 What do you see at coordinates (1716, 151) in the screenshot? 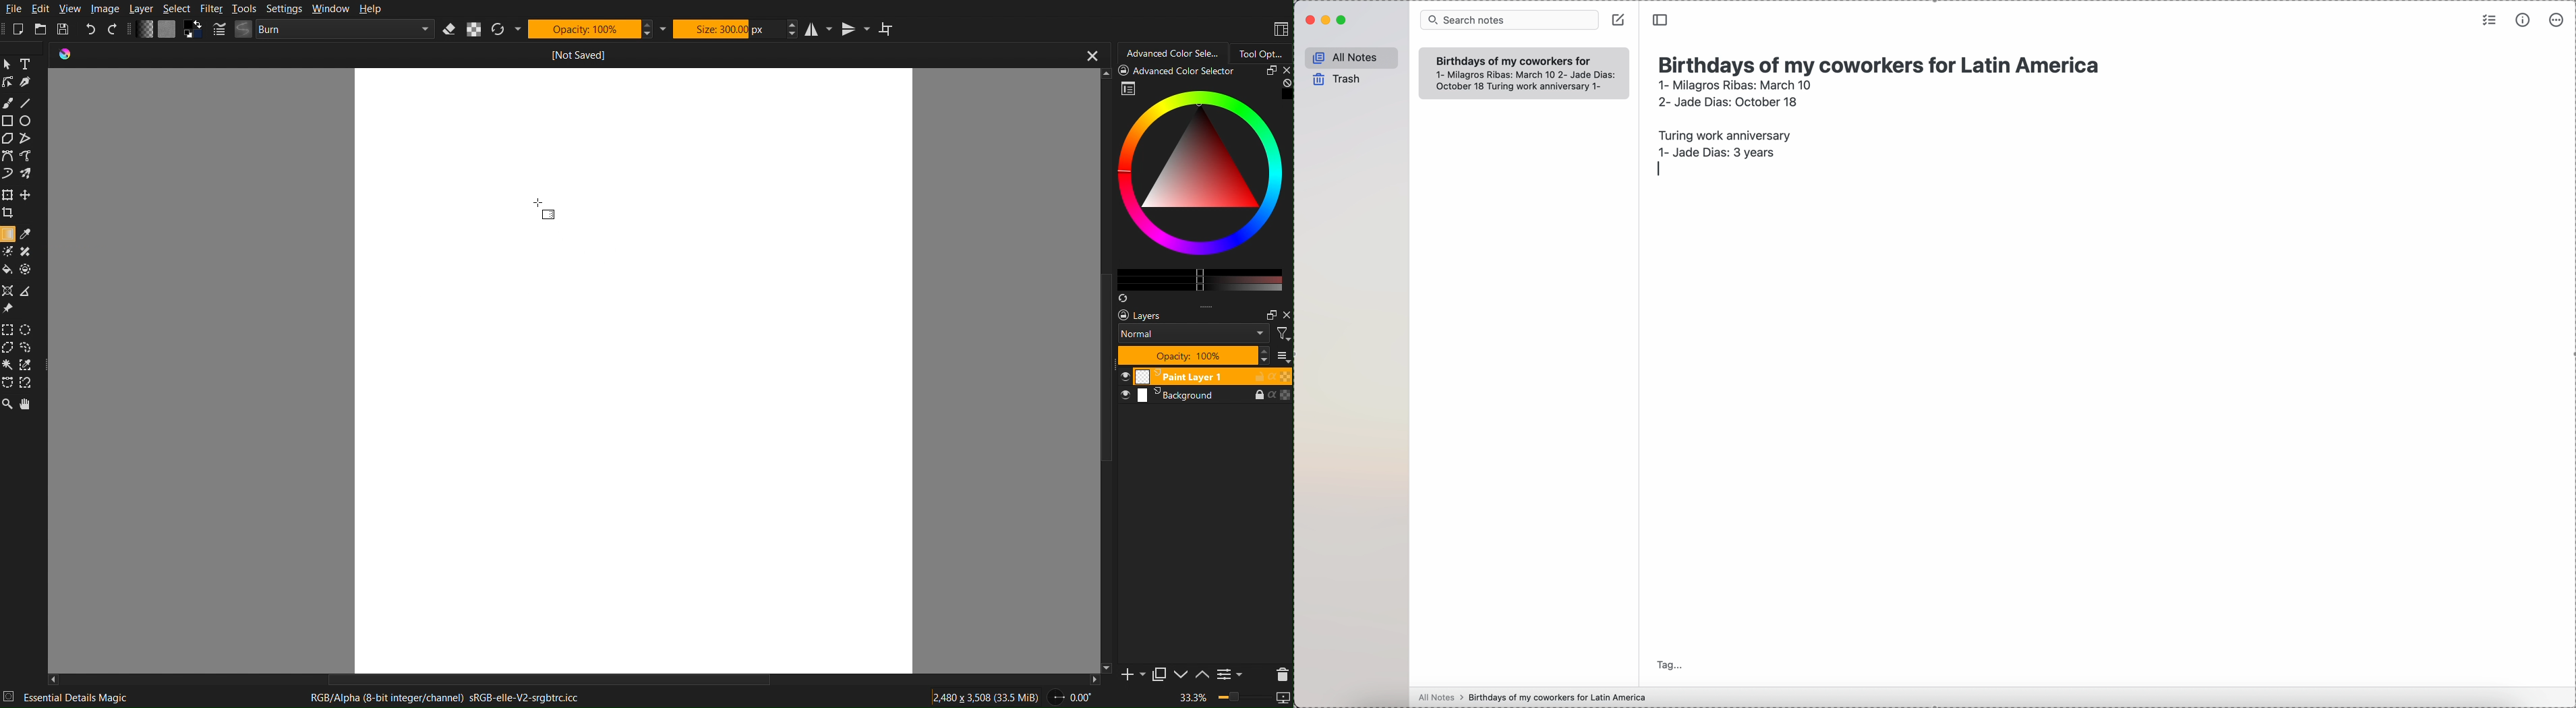
I see `1- Jade Dias: 3 years` at bounding box center [1716, 151].